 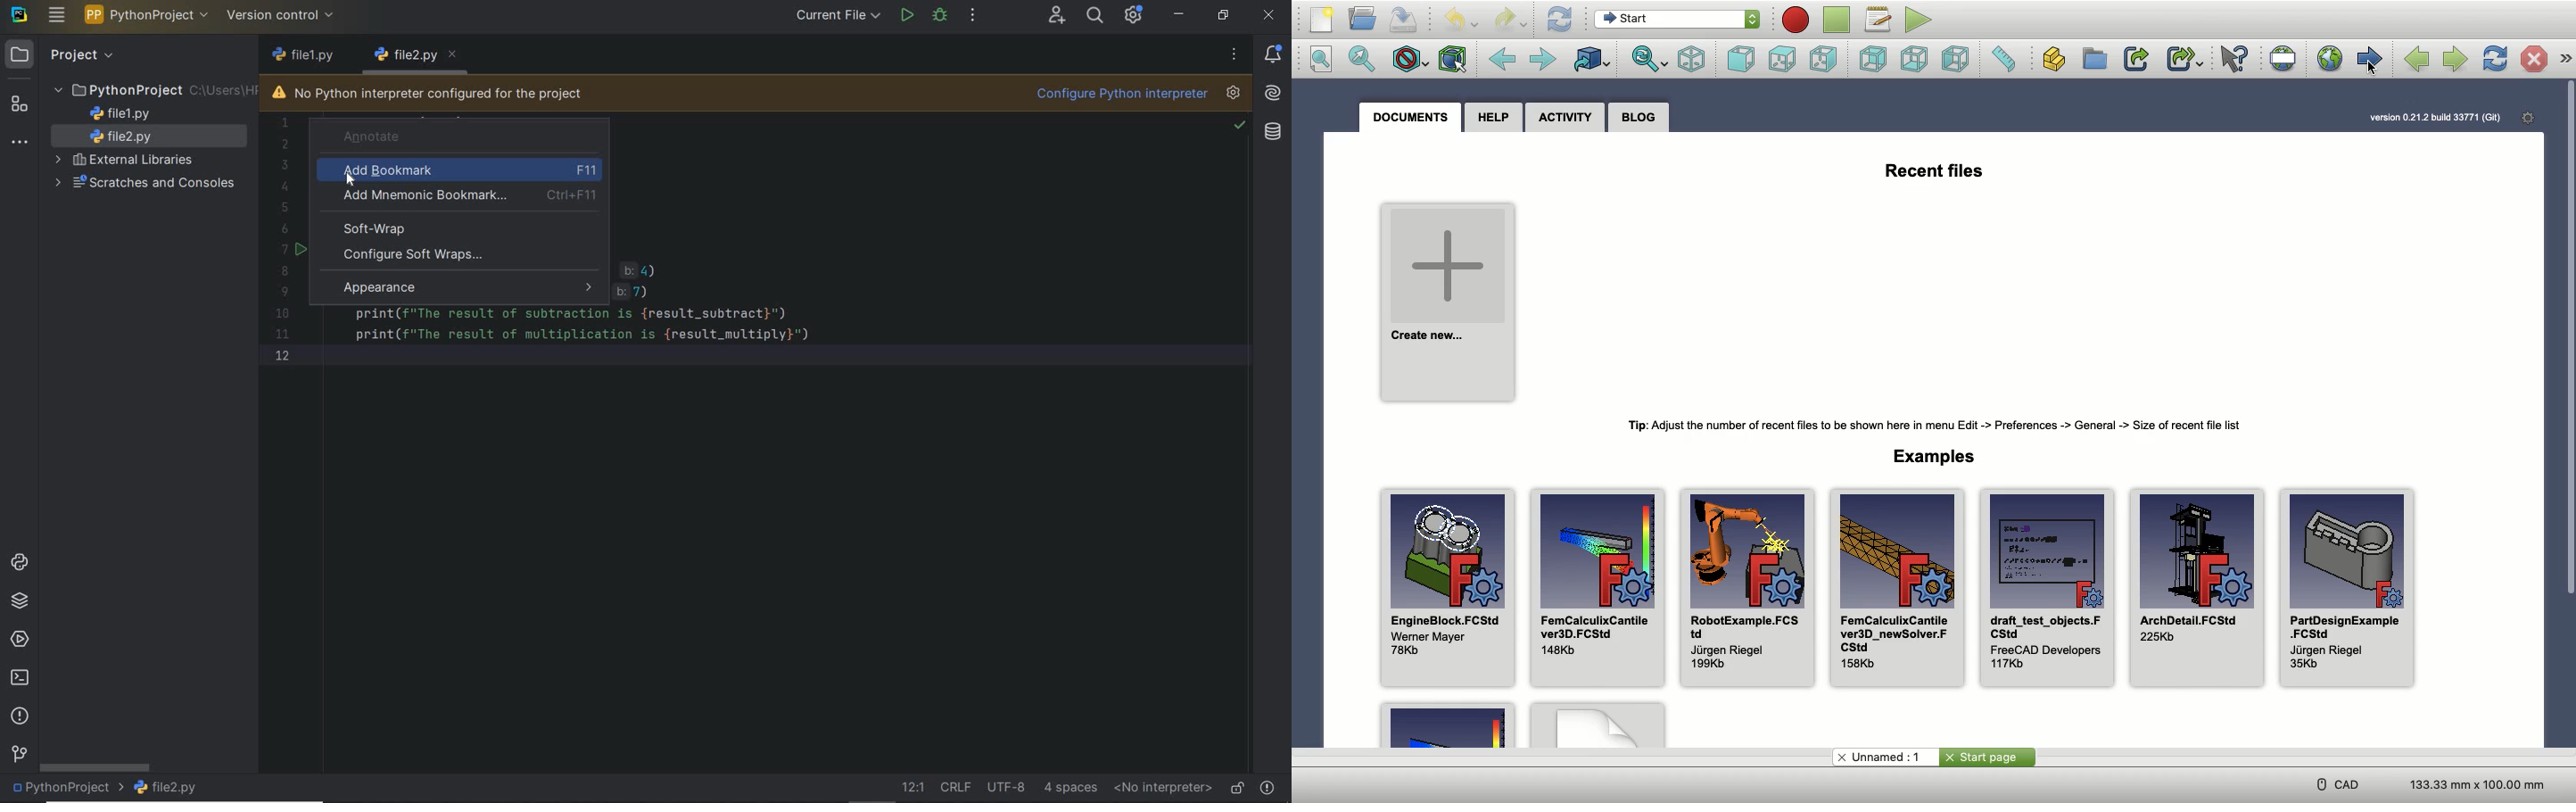 What do you see at coordinates (1409, 118) in the screenshot?
I see `Documents` at bounding box center [1409, 118].